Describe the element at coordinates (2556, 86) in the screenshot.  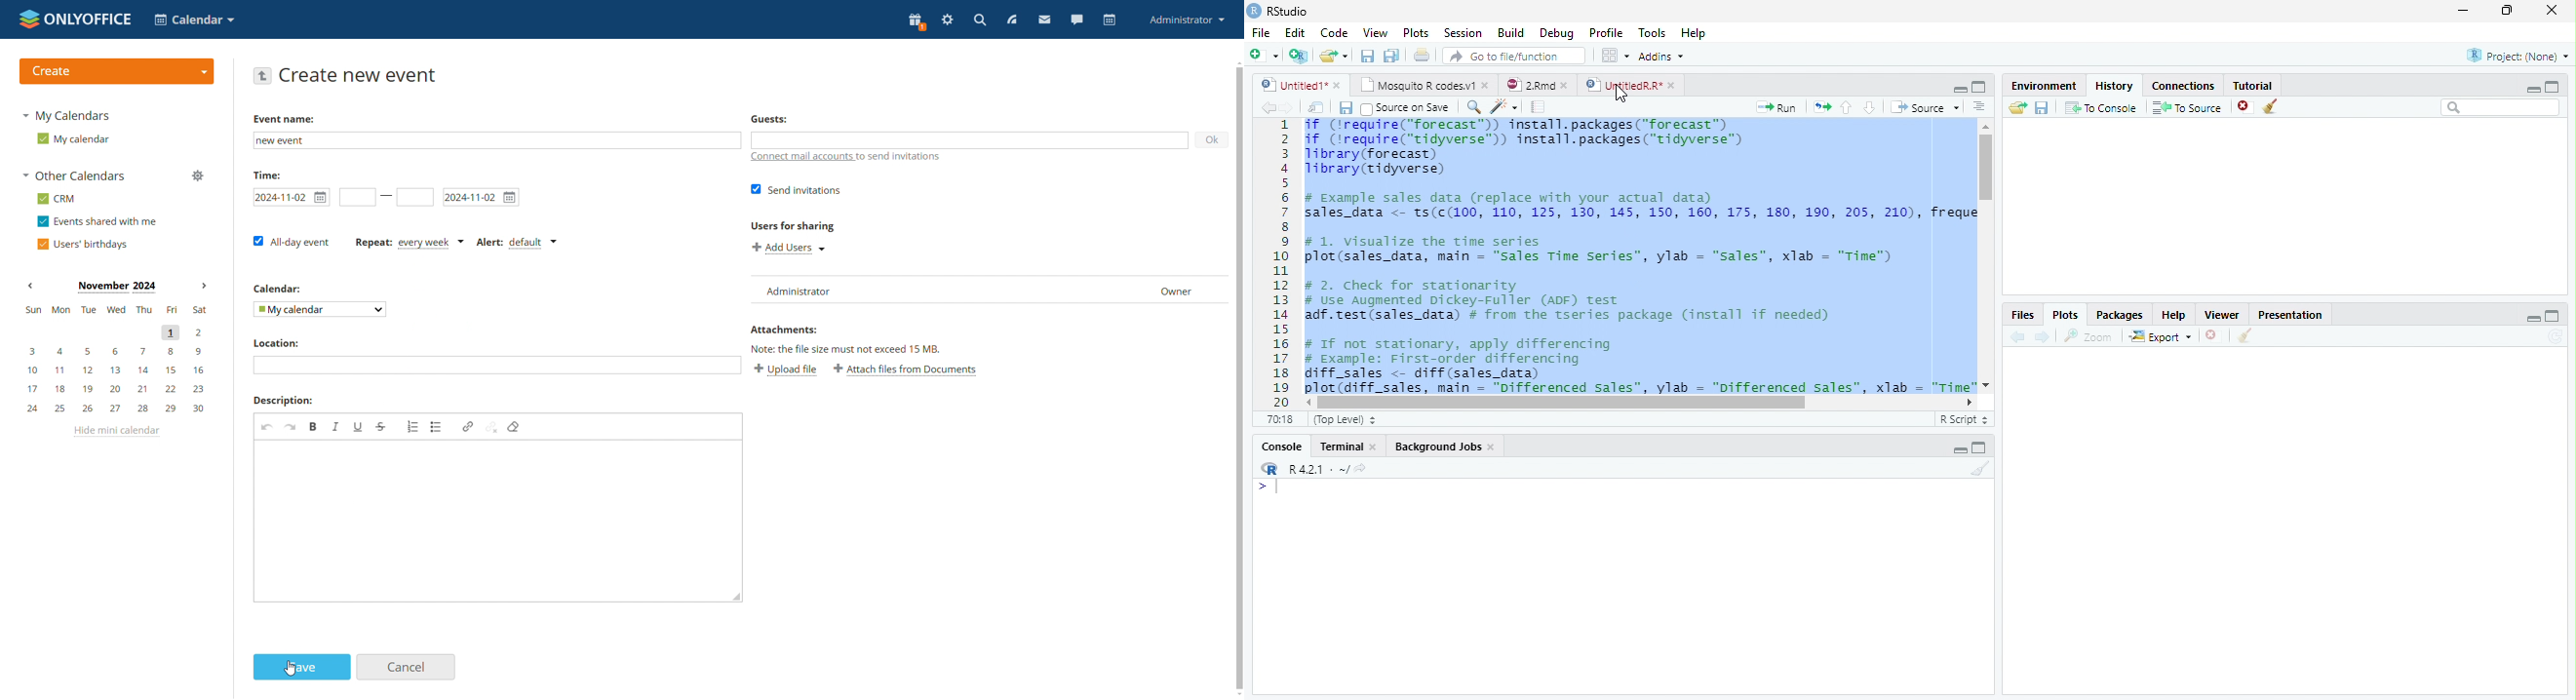
I see `Maximize` at that location.